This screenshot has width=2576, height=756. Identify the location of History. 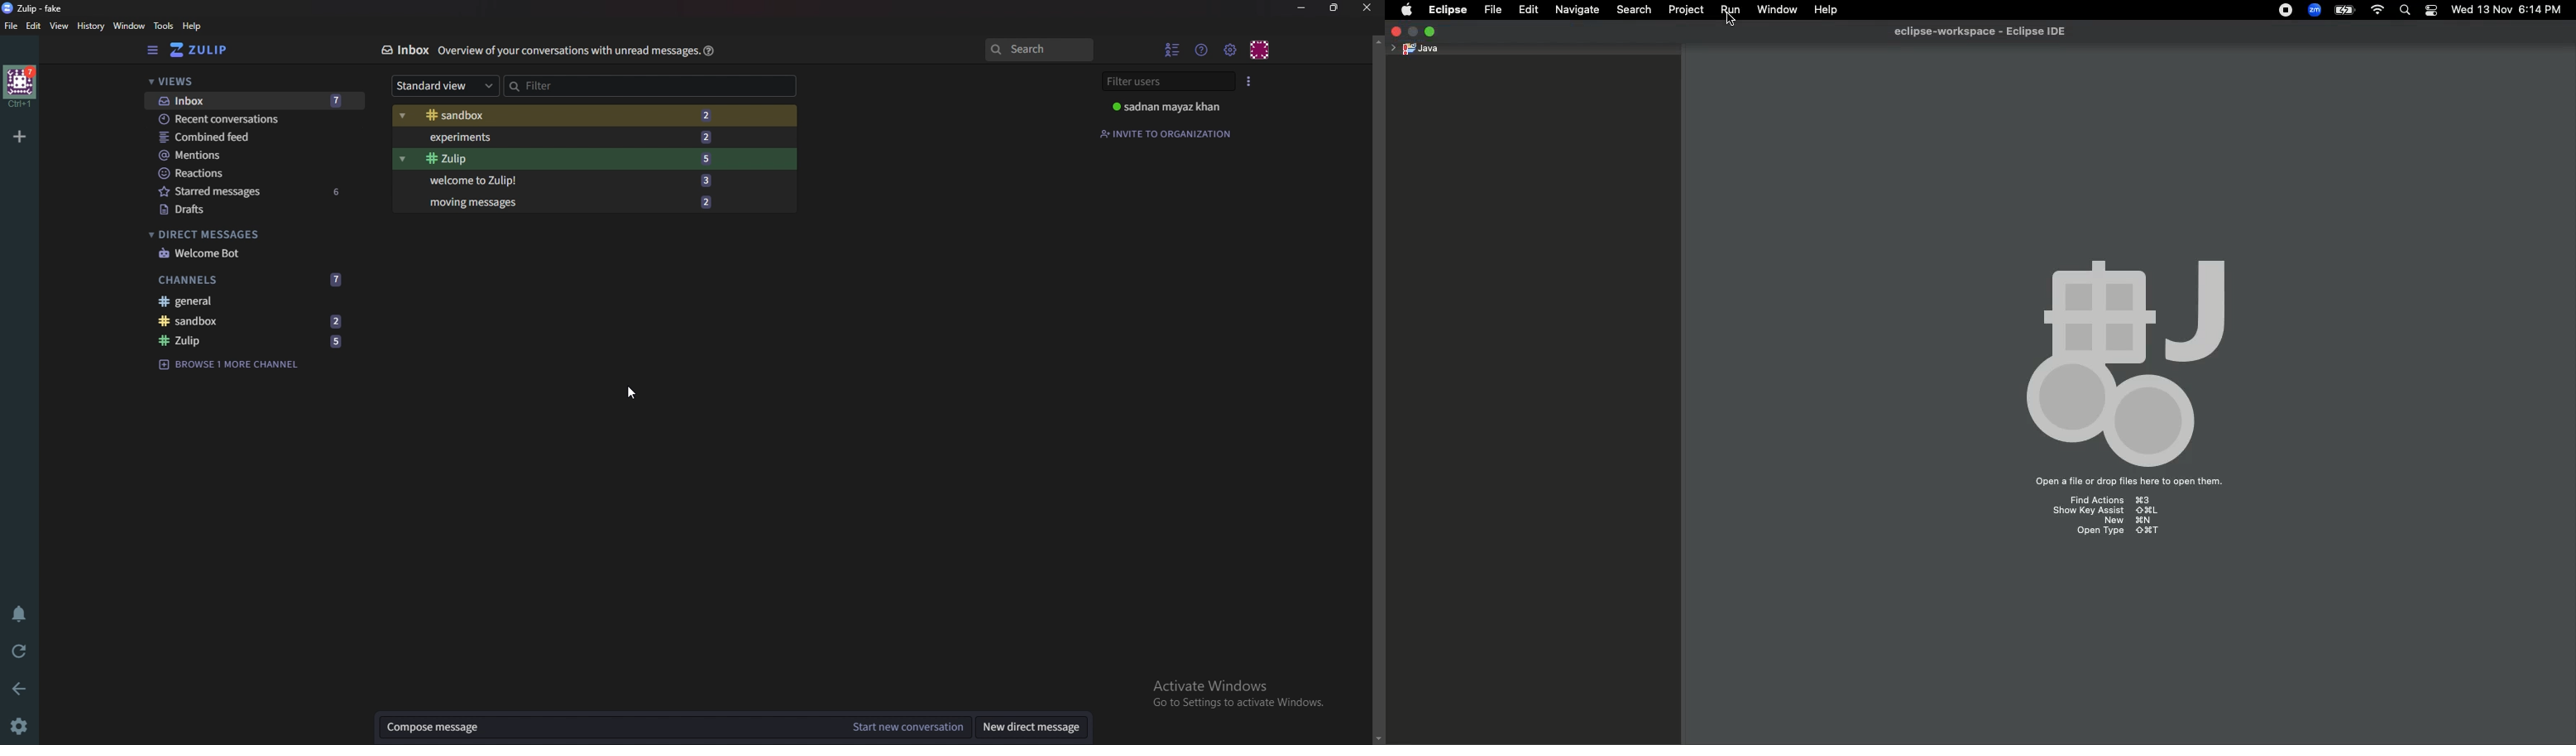
(92, 26).